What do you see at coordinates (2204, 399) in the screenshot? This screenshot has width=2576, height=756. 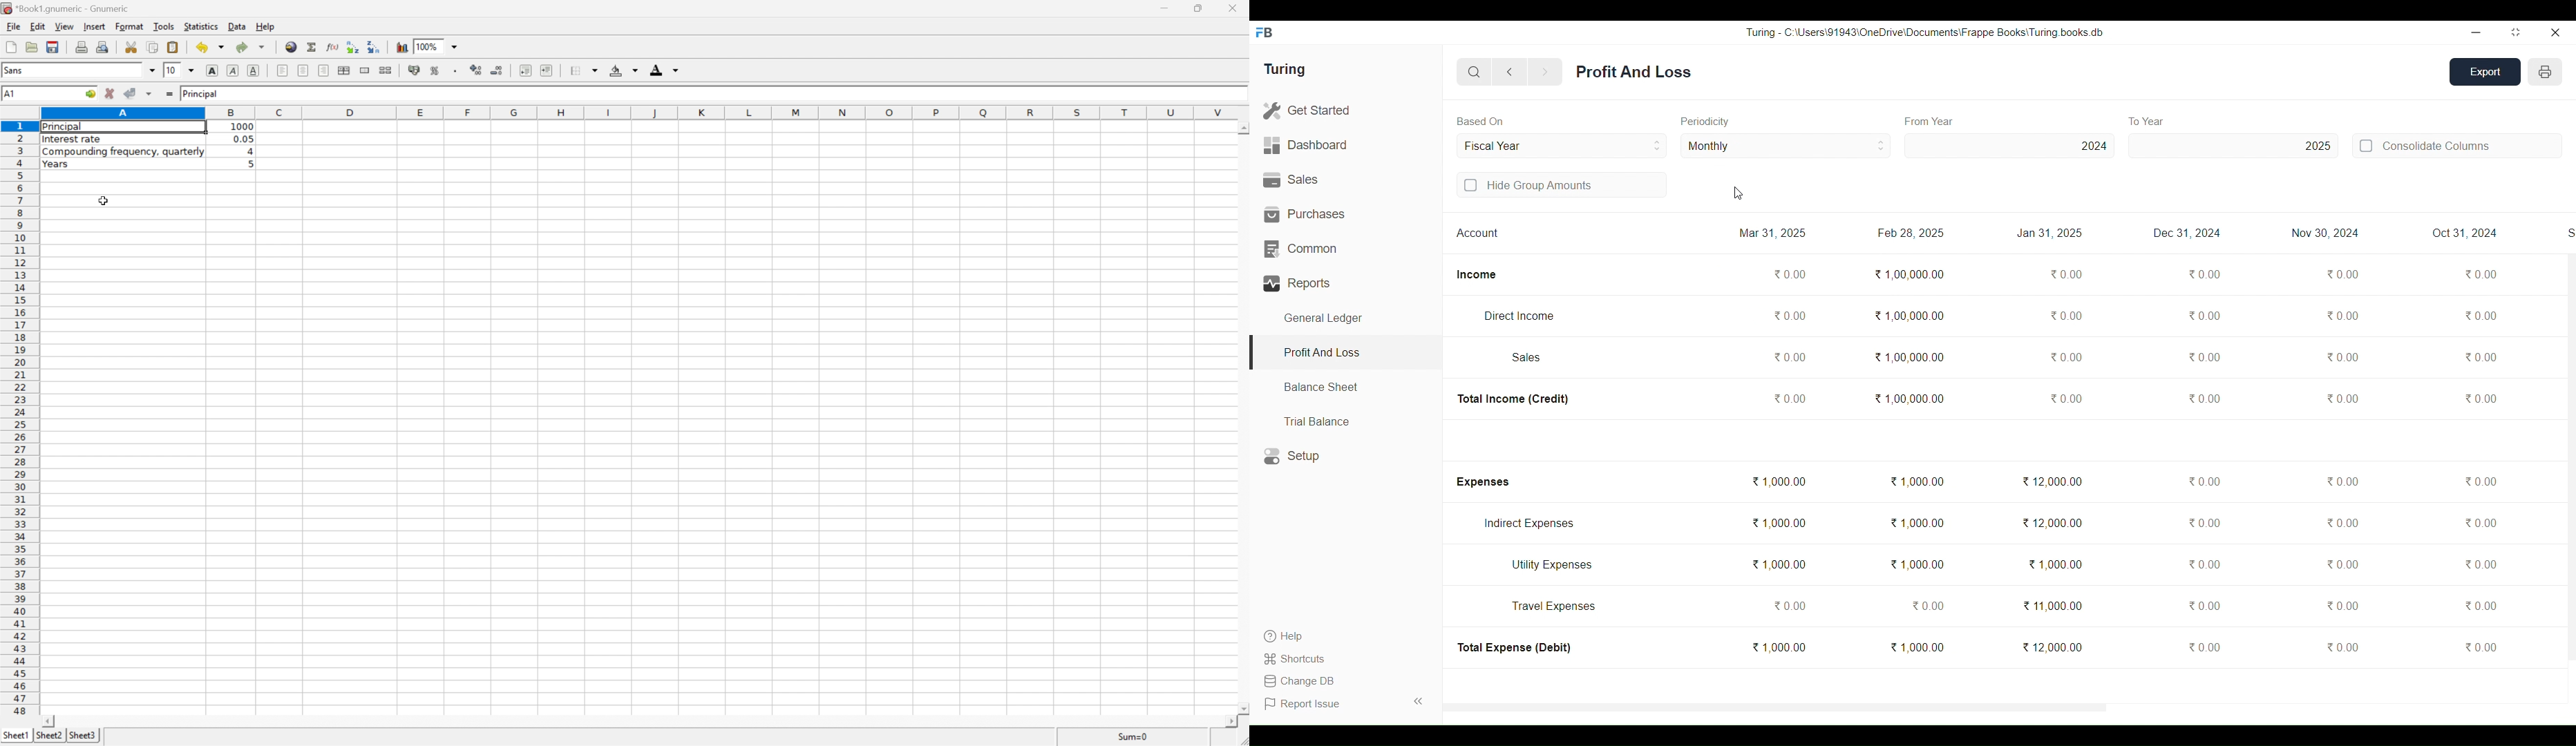 I see `0.00` at bounding box center [2204, 399].